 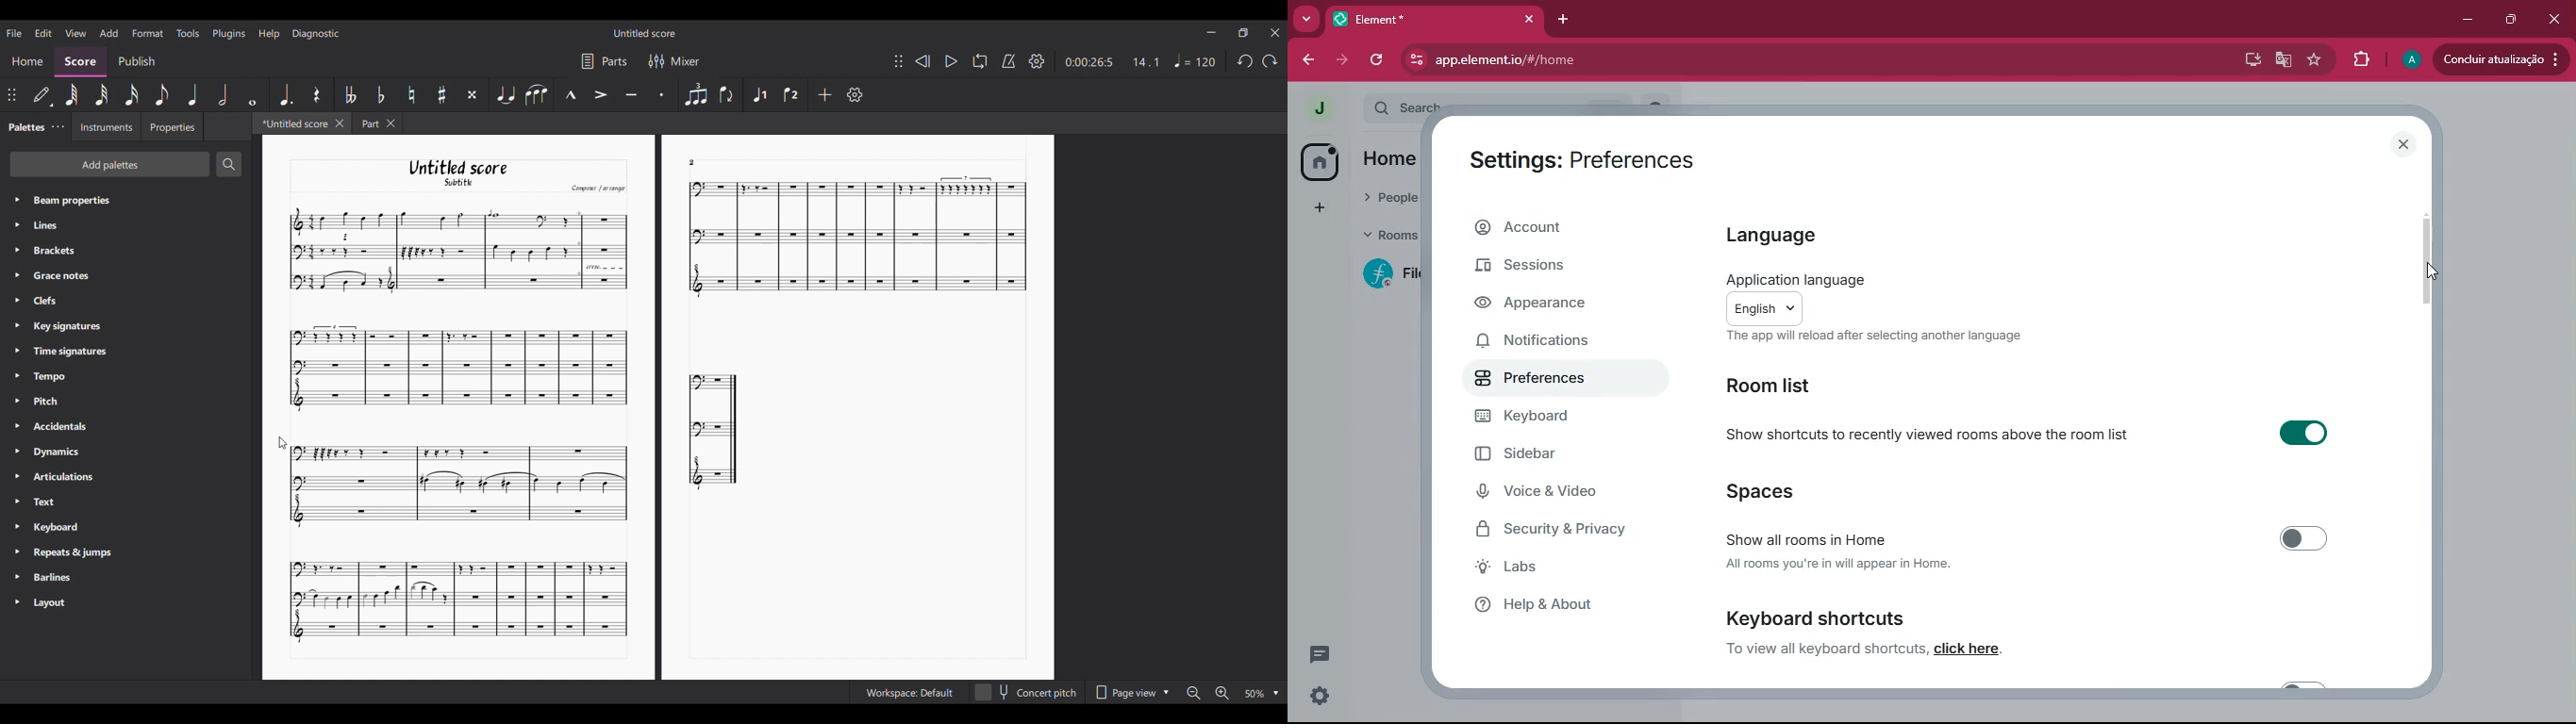 What do you see at coordinates (1246, 62) in the screenshot?
I see `Undo` at bounding box center [1246, 62].